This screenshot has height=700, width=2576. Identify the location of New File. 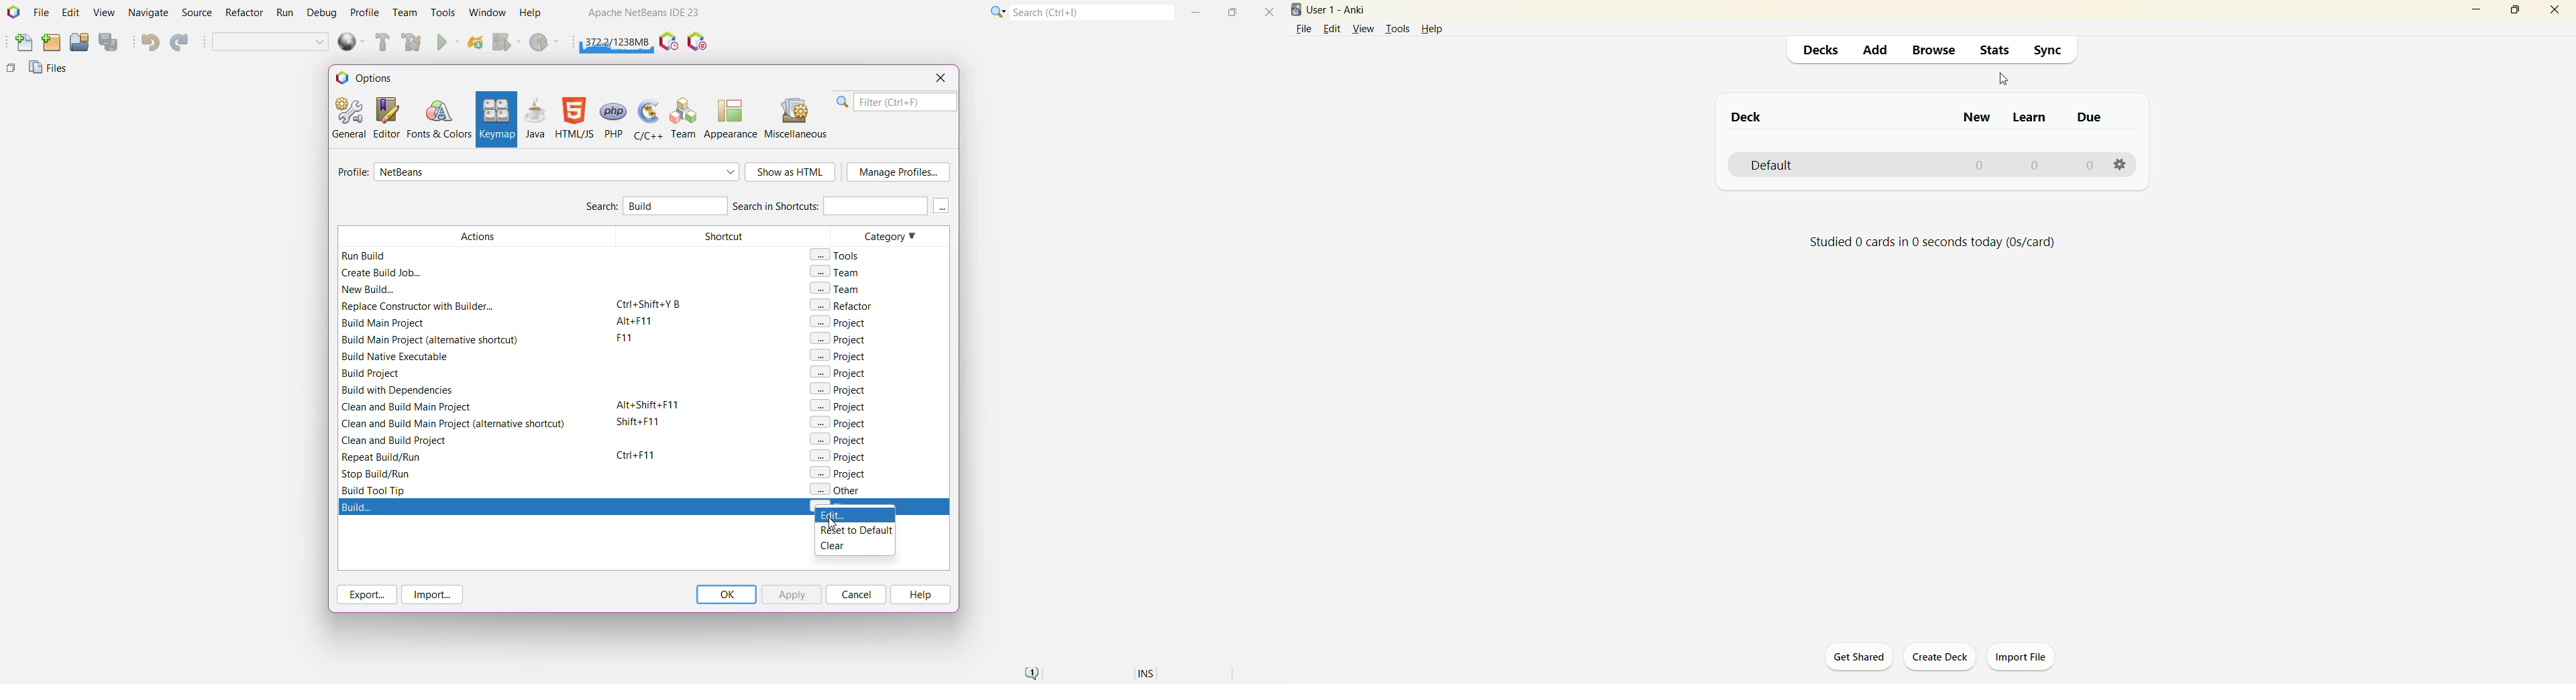
(21, 44).